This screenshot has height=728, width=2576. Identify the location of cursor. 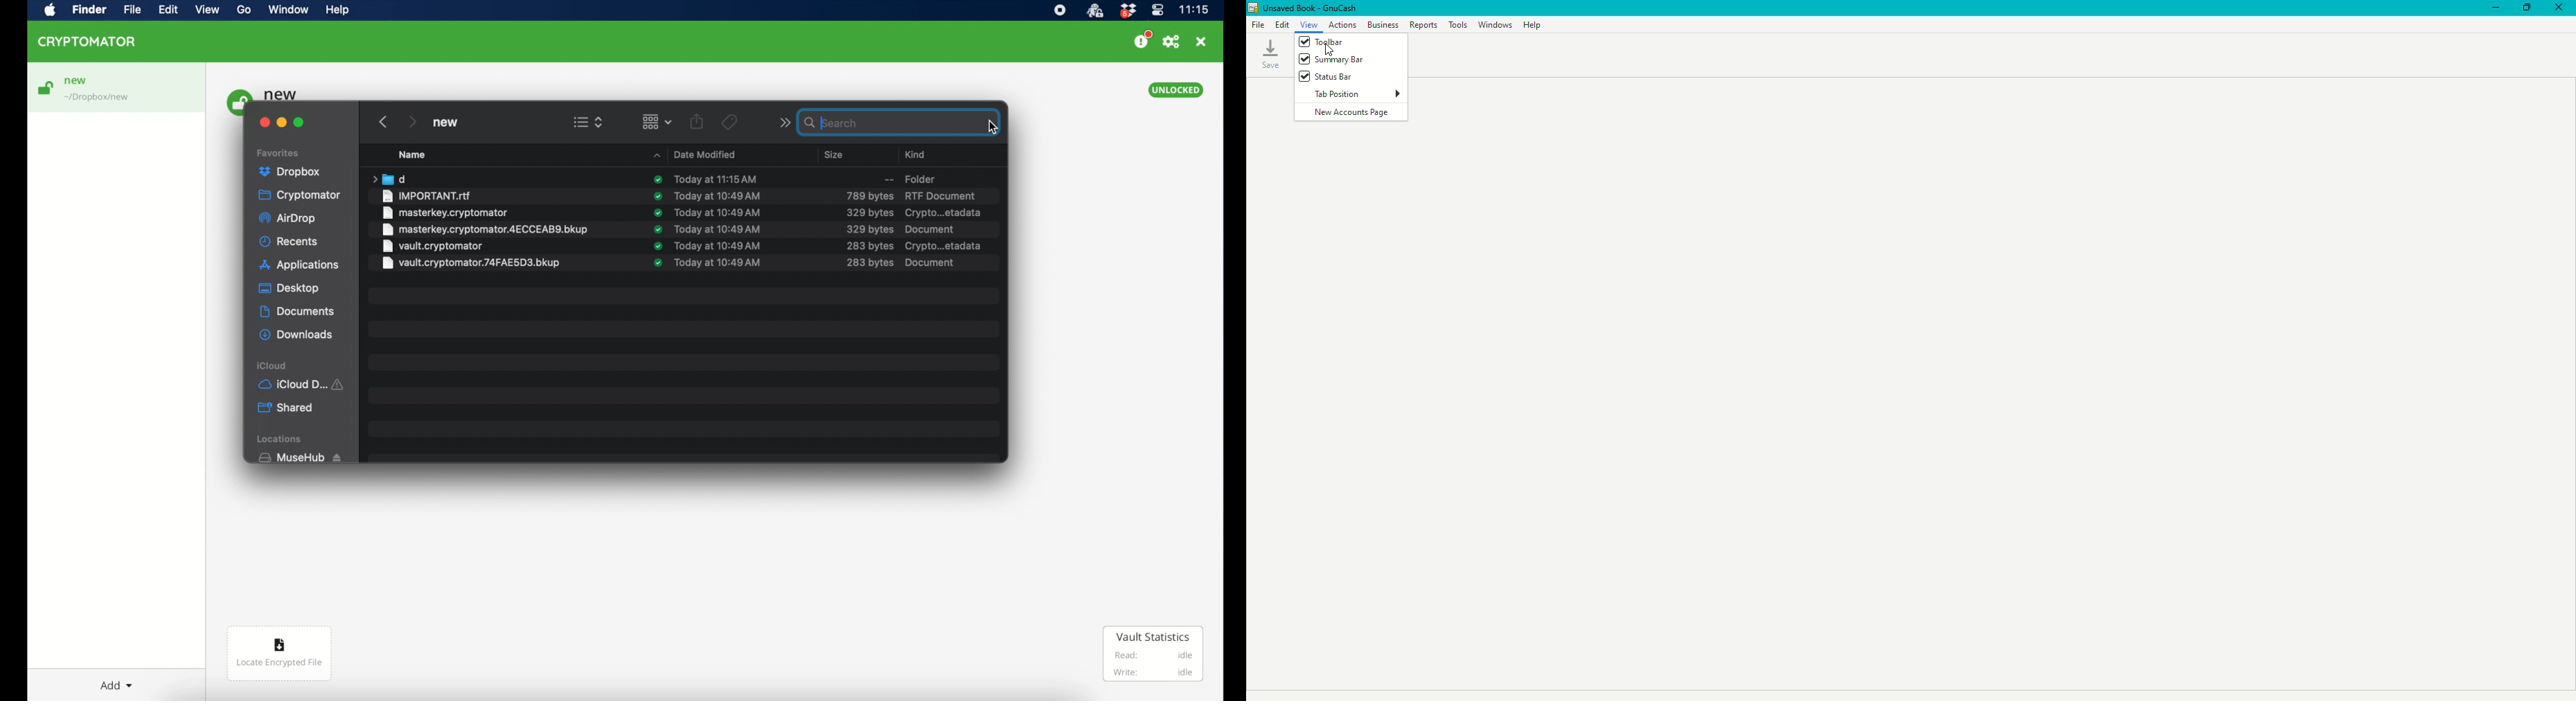
(1329, 51).